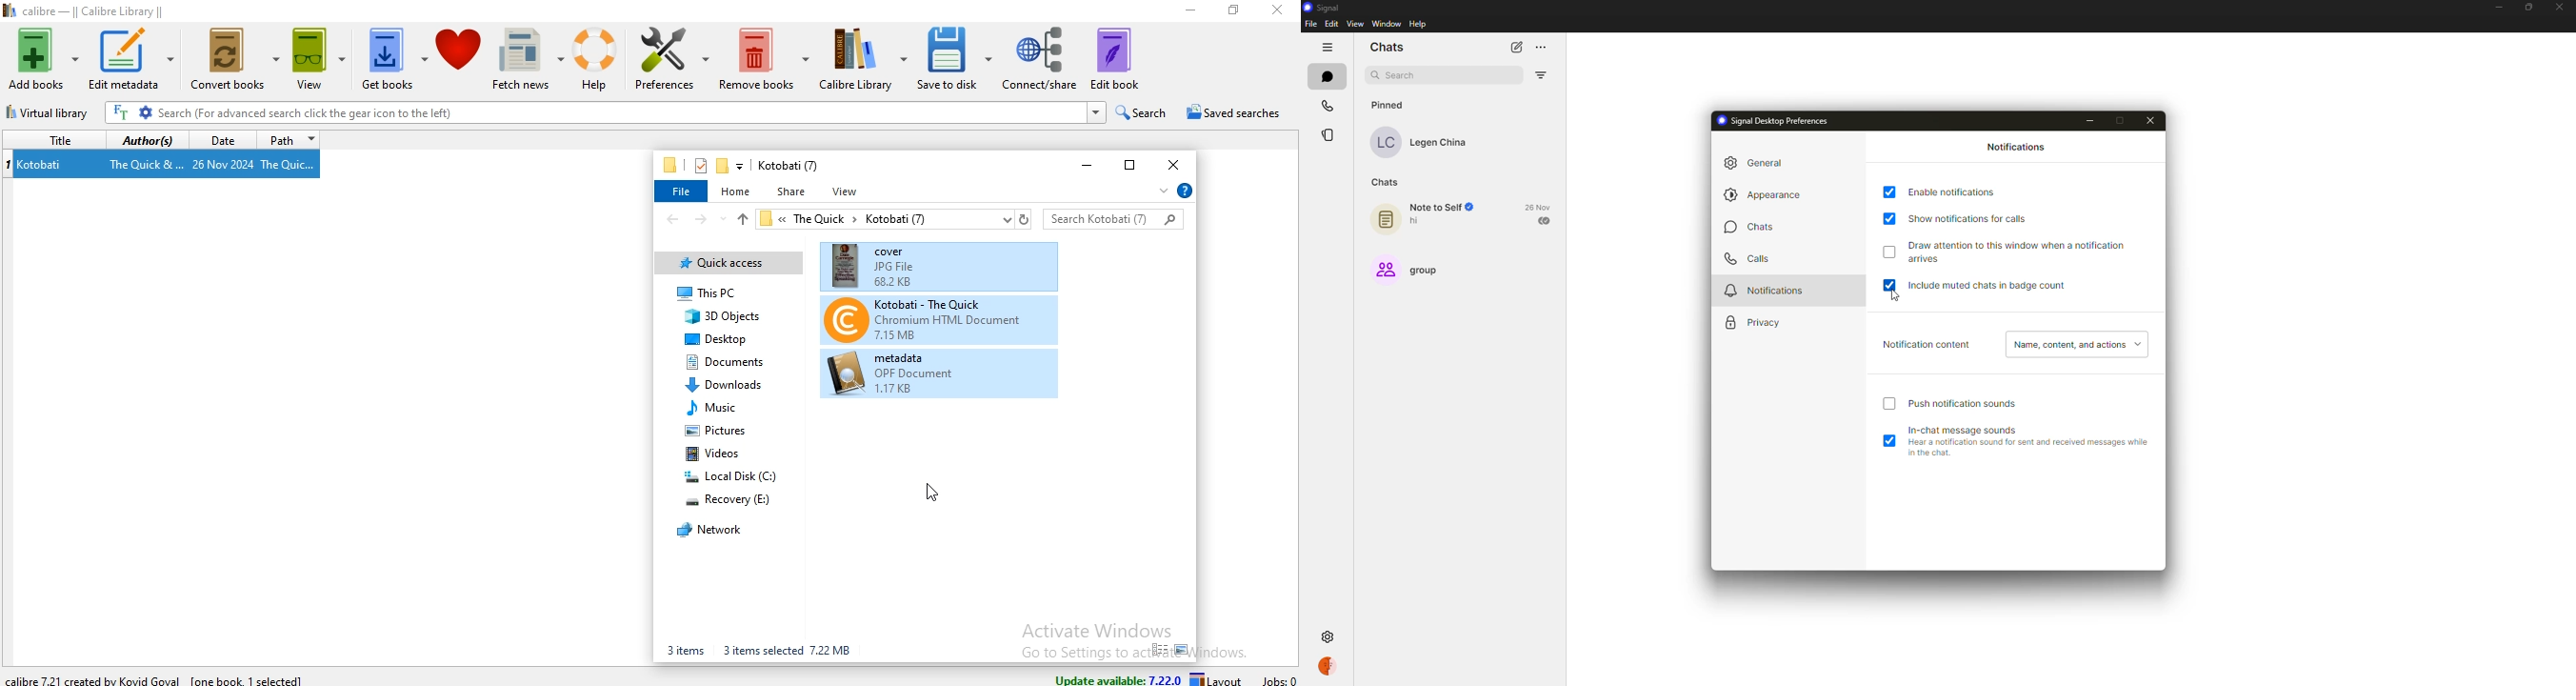 The height and width of the screenshot is (700, 2576). I want to click on Chat Icon, so click(1386, 219).